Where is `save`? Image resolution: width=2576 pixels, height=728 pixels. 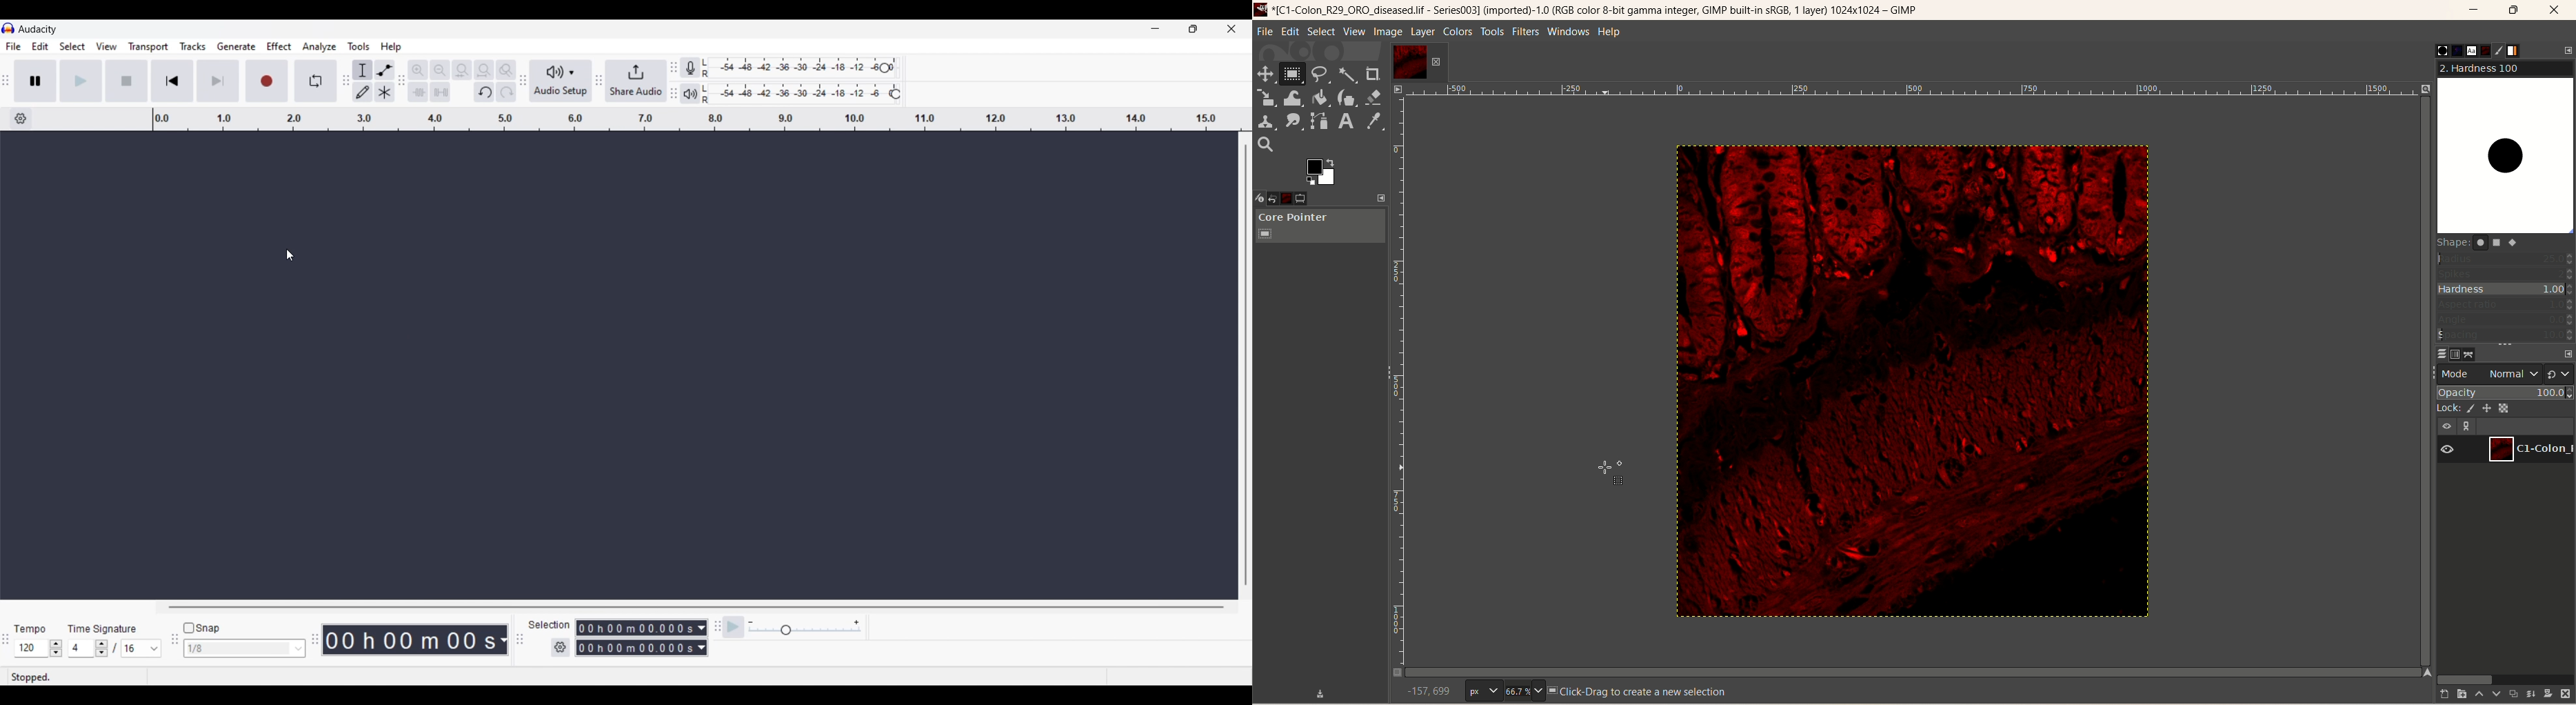
save is located at coordinates (1321, 692).